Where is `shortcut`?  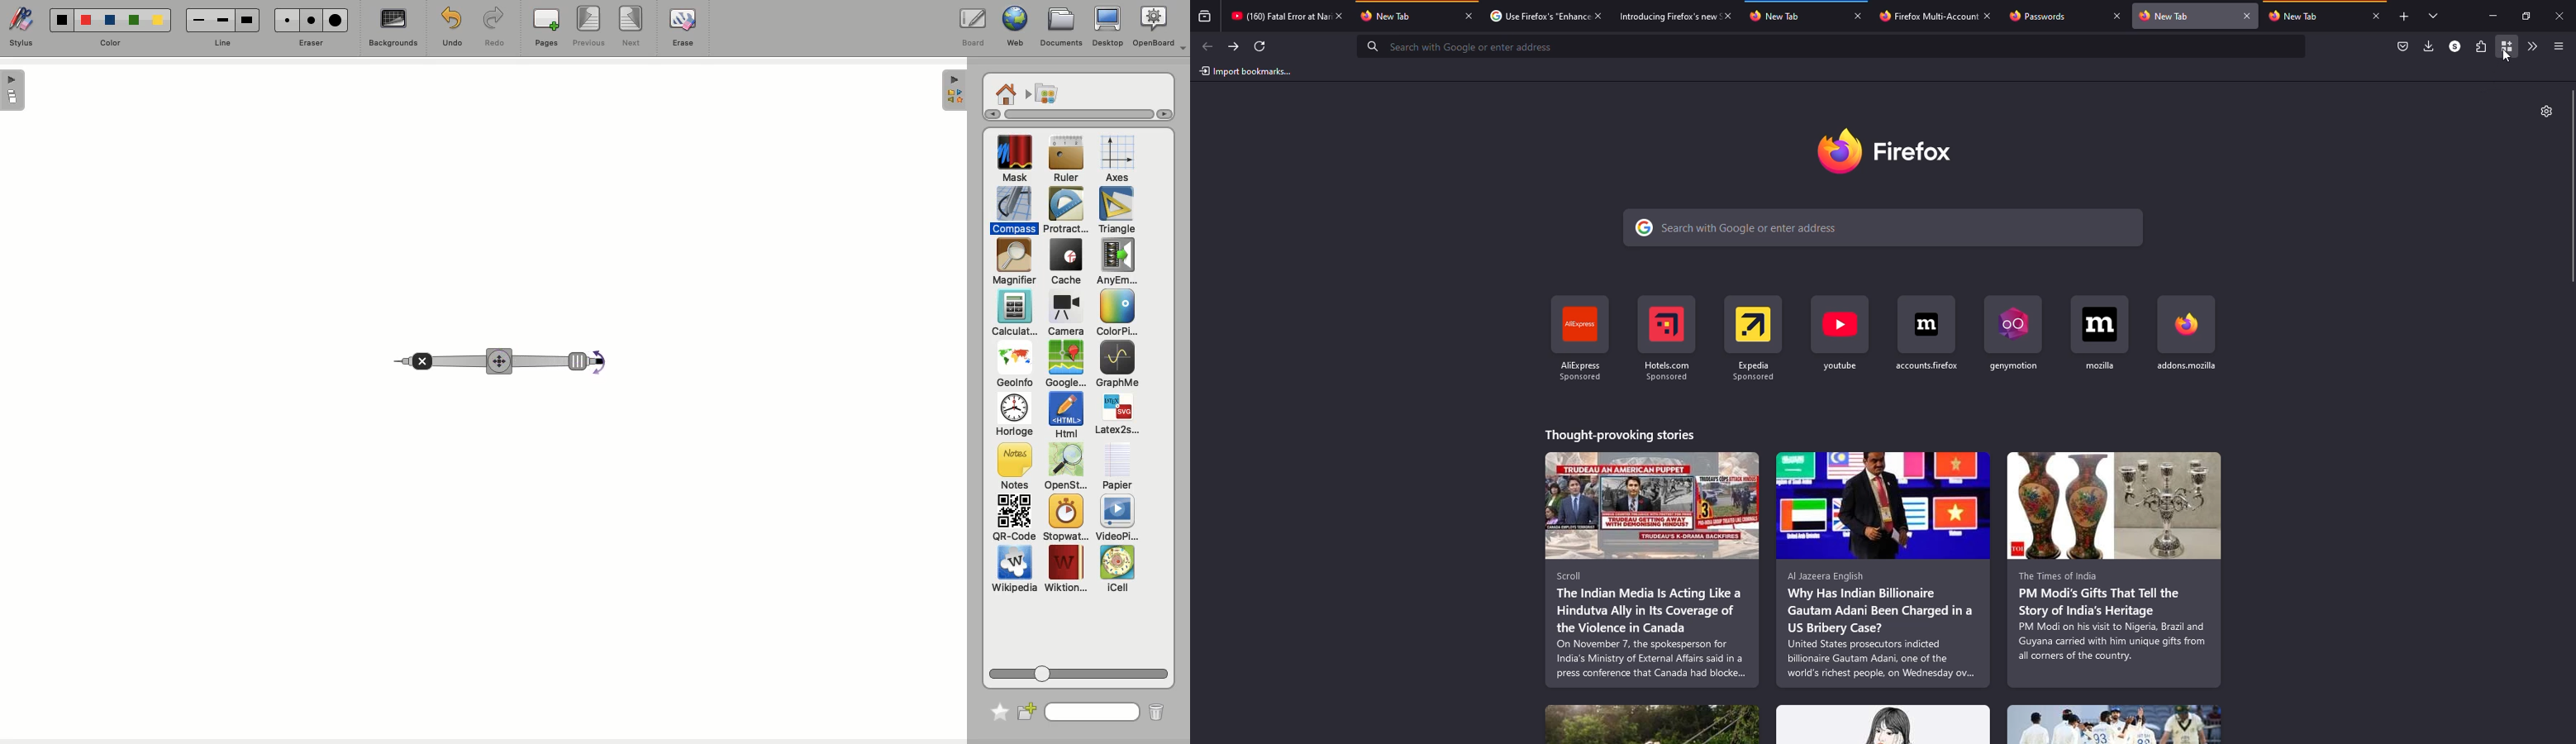
shortcut is located at coordinates (1581, 337).